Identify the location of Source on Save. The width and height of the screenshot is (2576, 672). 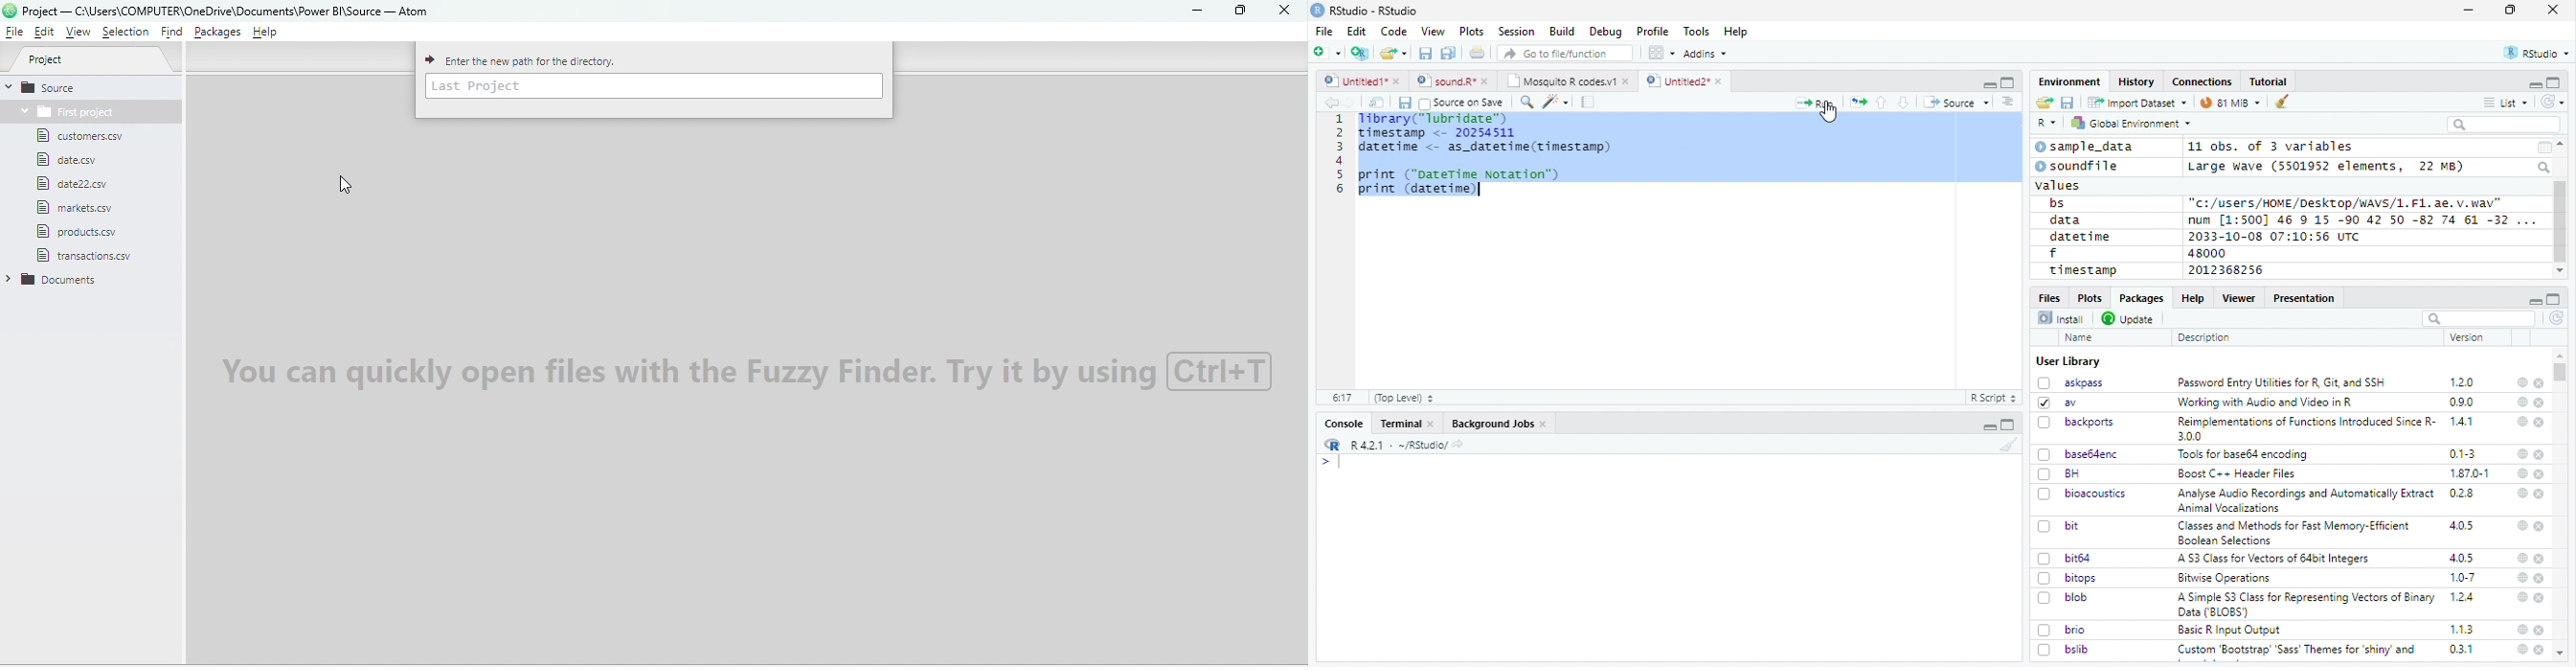
(1460, 102).